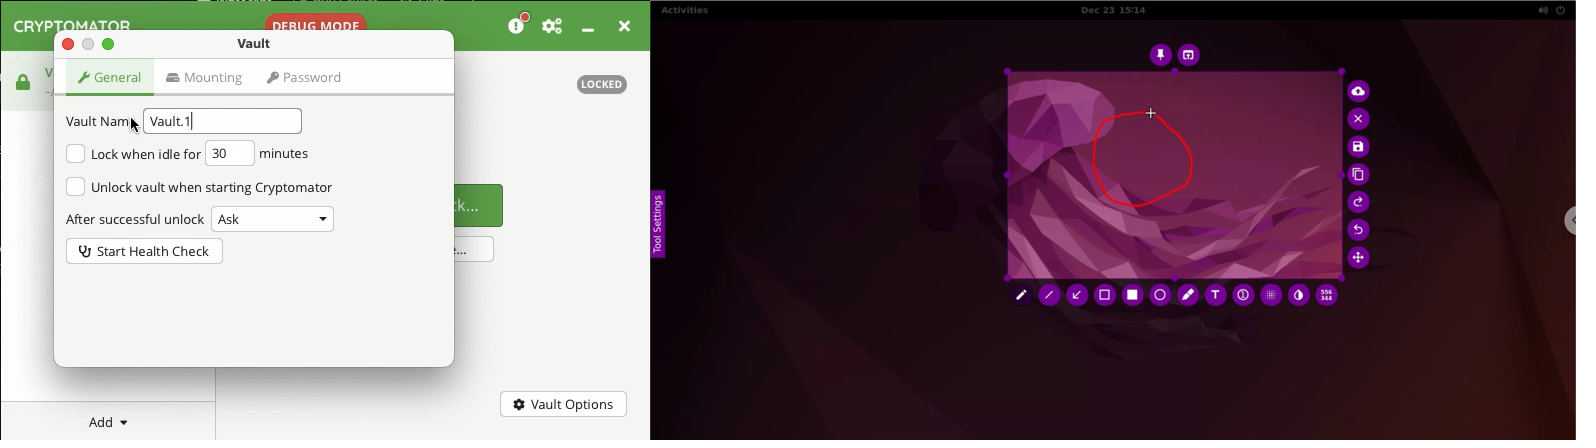 Image resolution: width=1596 pixels, height=448 pixels. Describe the element at coordinates (1329, 297) in the screenshot. I see `x and y coordinates` at that location.